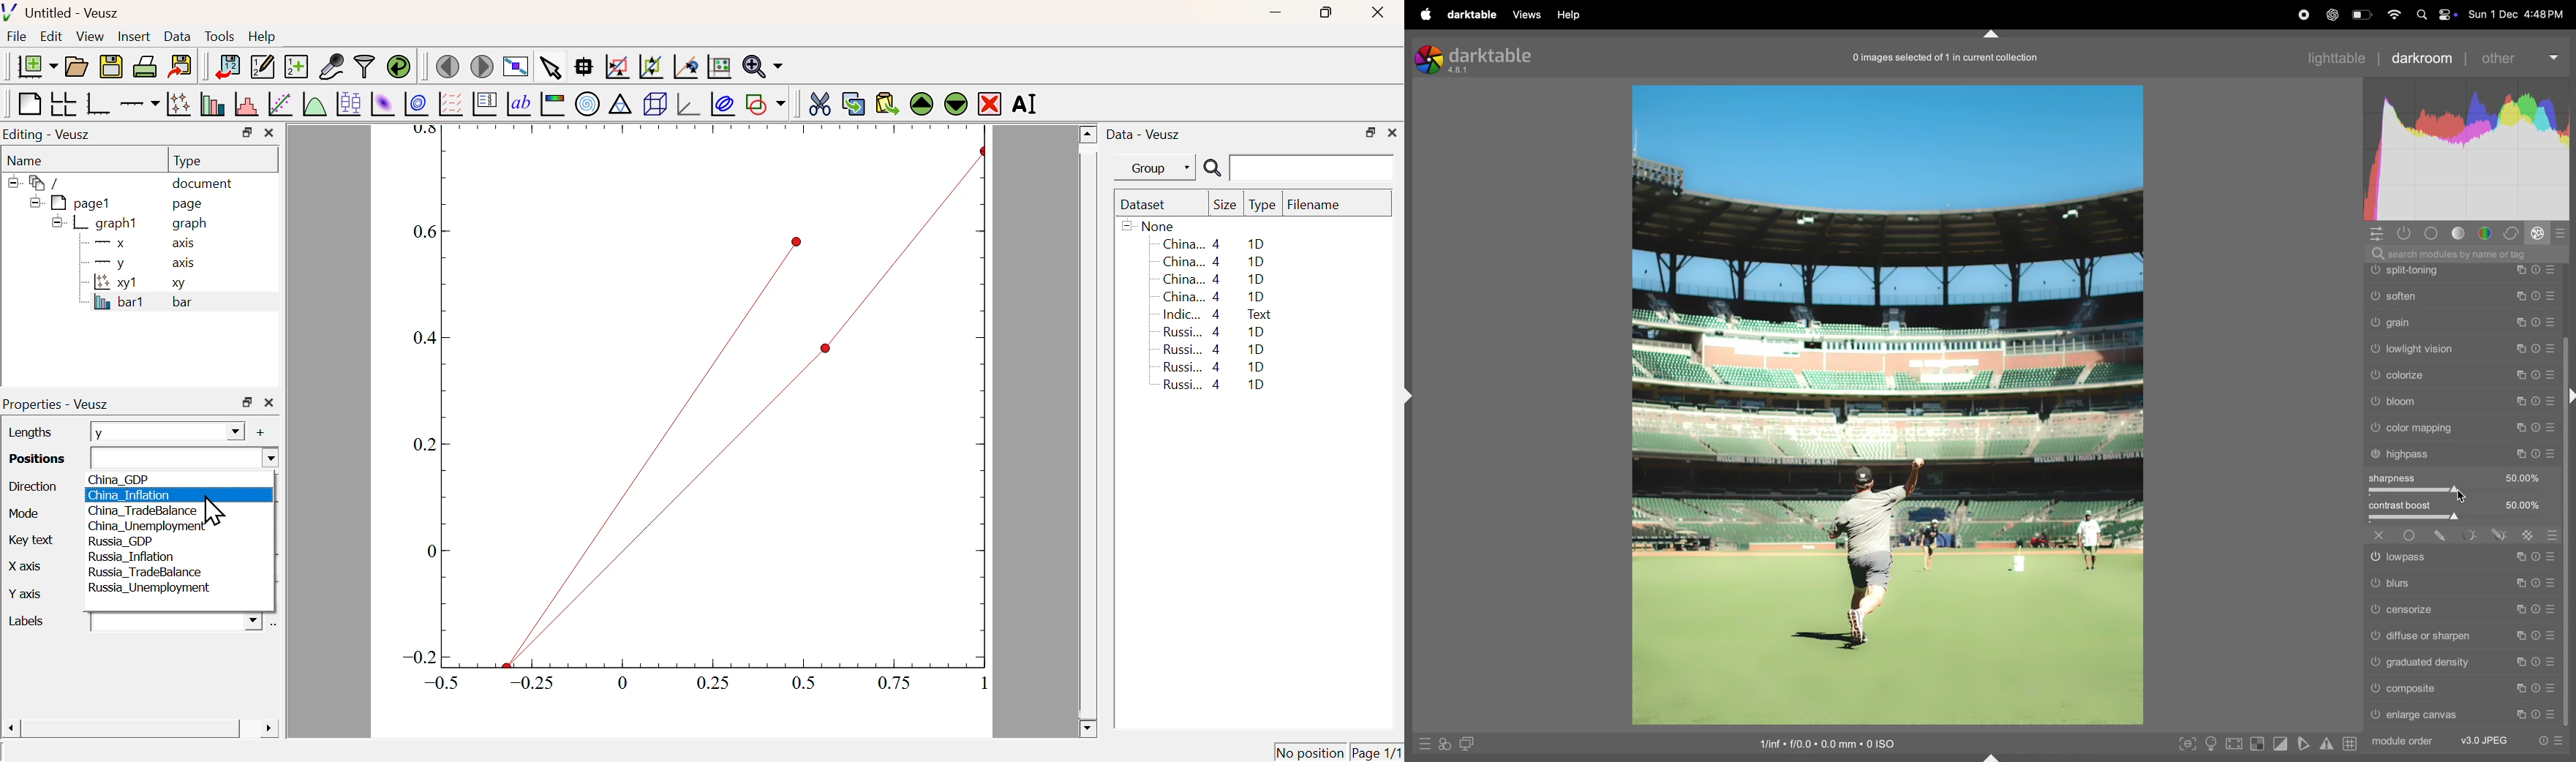  What do you see at coordinates (111, 67) in the screenshot?
I see `Save` at bounding box center [111, 67].